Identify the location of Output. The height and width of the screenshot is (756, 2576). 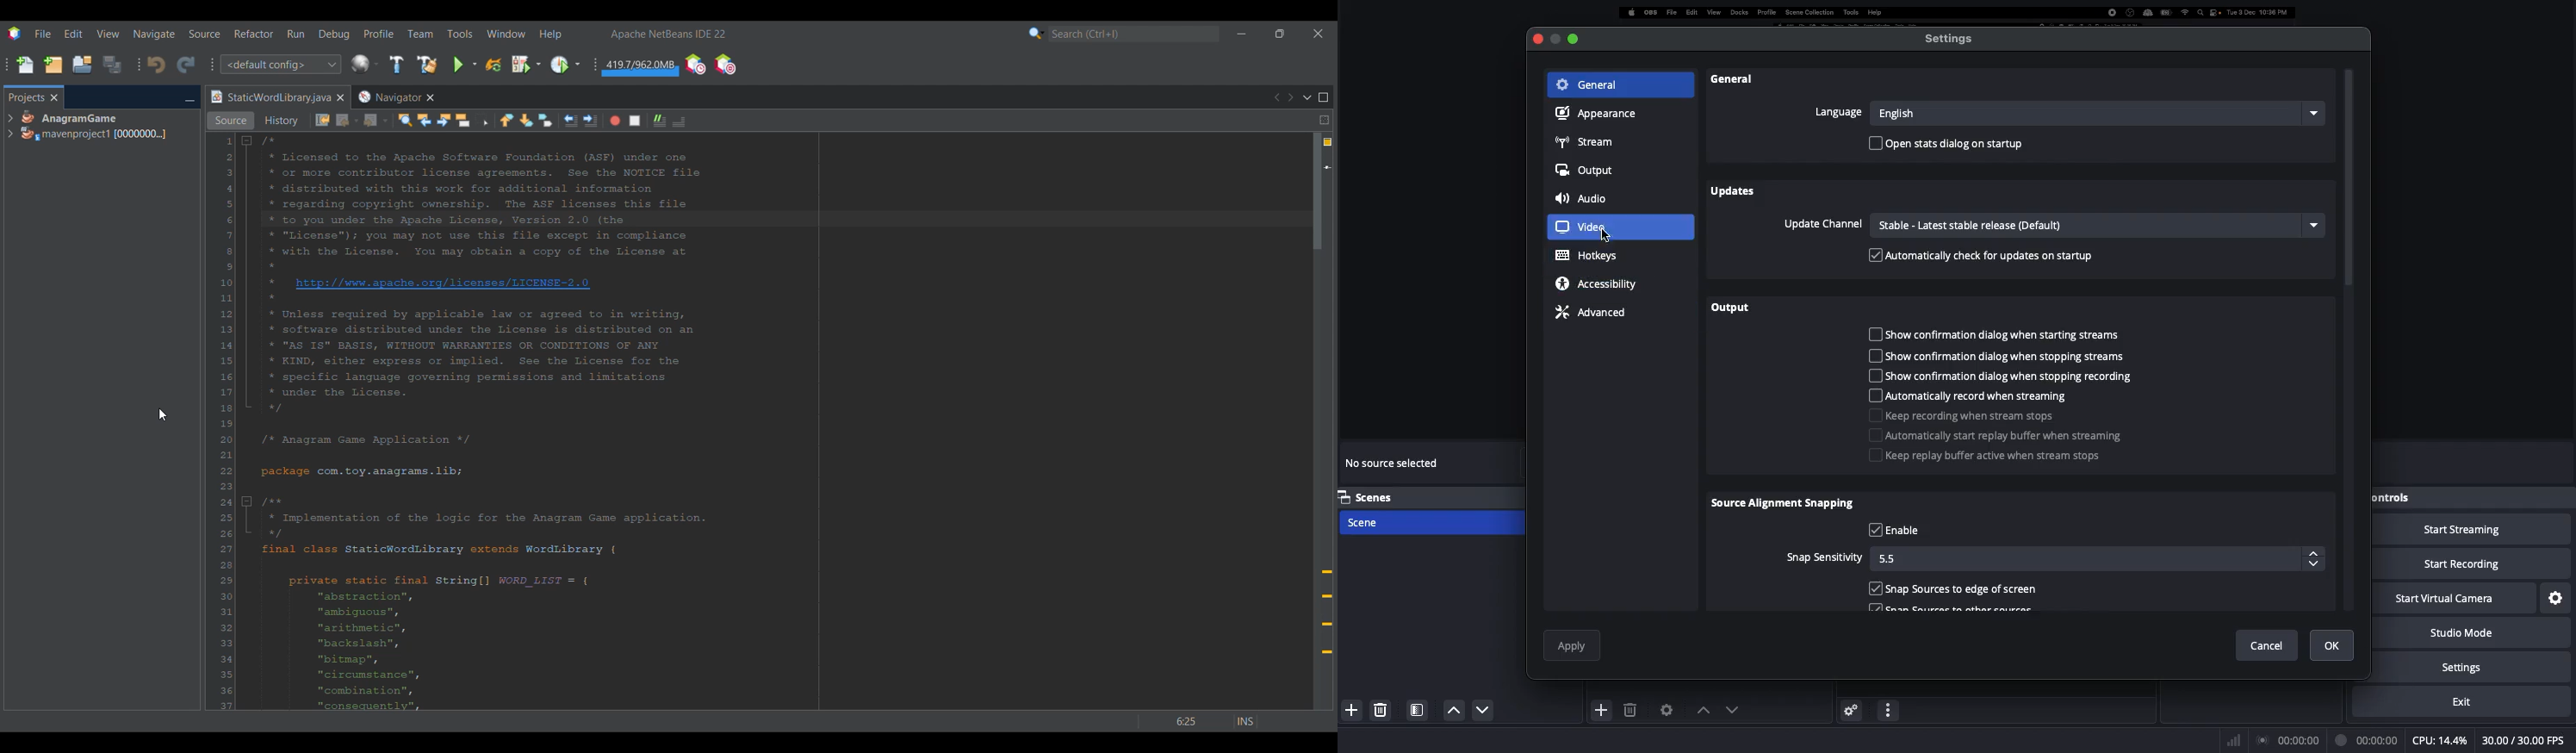
(1736, 308).